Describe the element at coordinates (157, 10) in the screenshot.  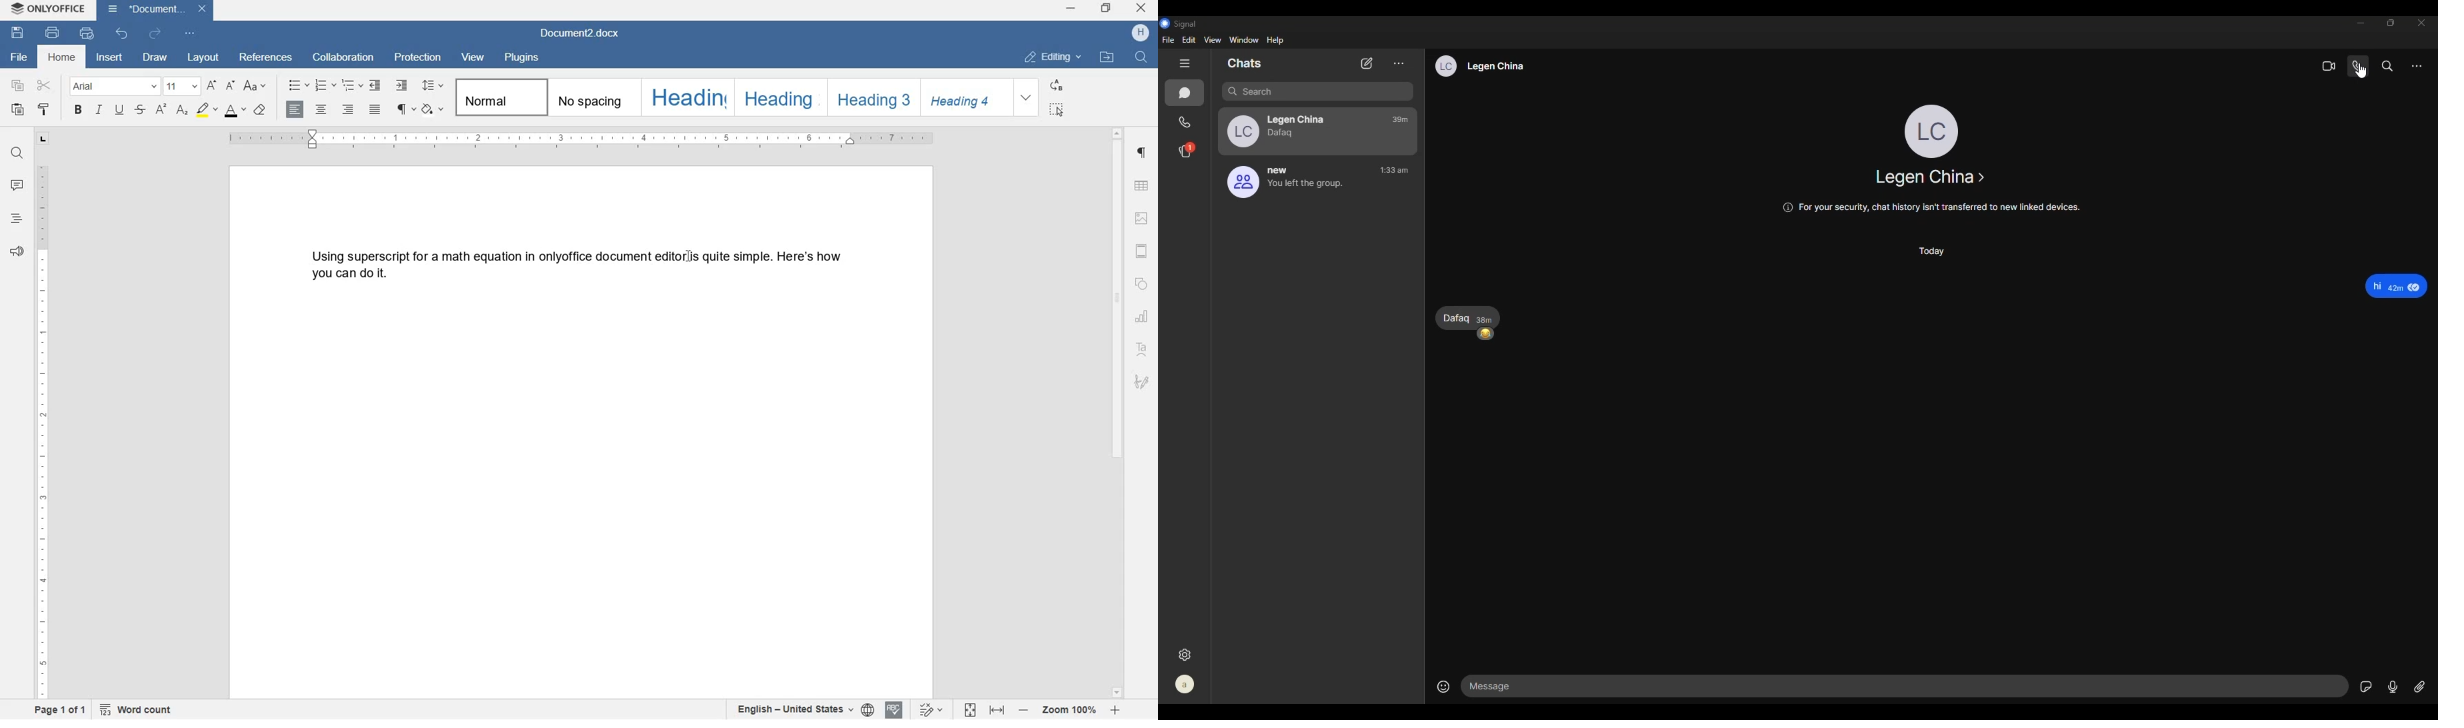
I see `Document2.docx` at that location.